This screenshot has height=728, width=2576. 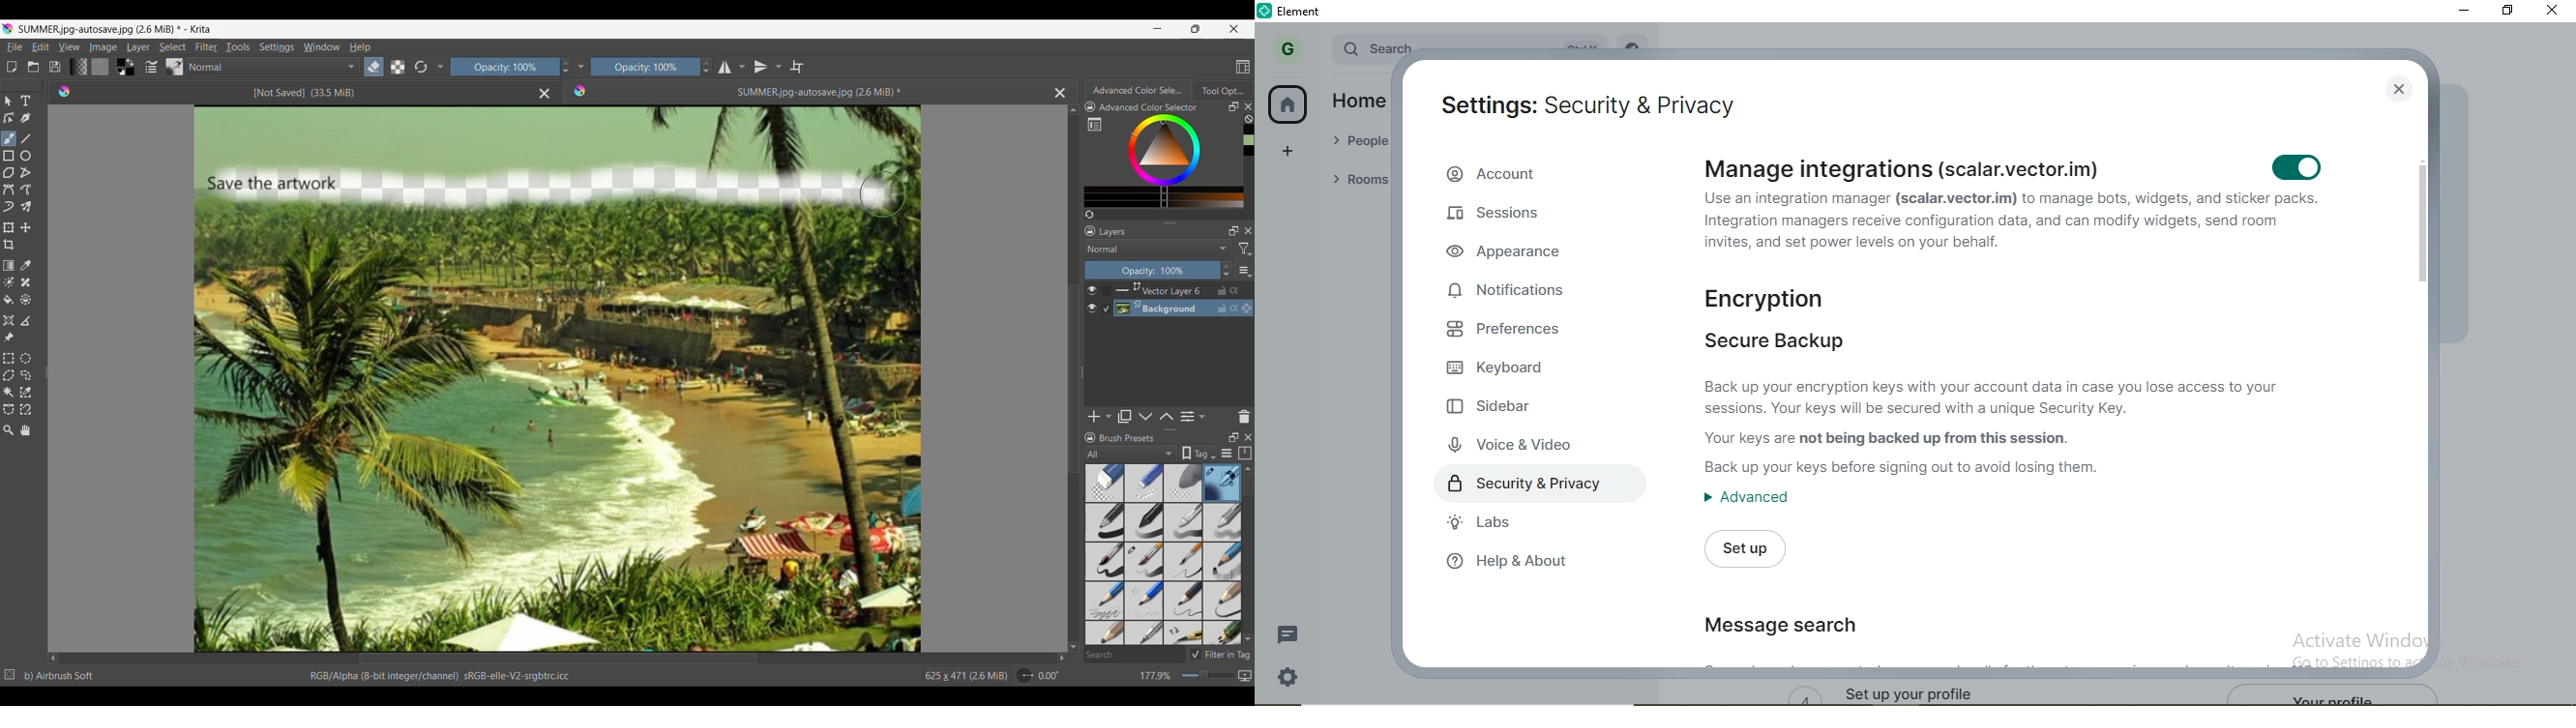 I want to click on Advanced Color Selector, so click(x=1152, y=108).